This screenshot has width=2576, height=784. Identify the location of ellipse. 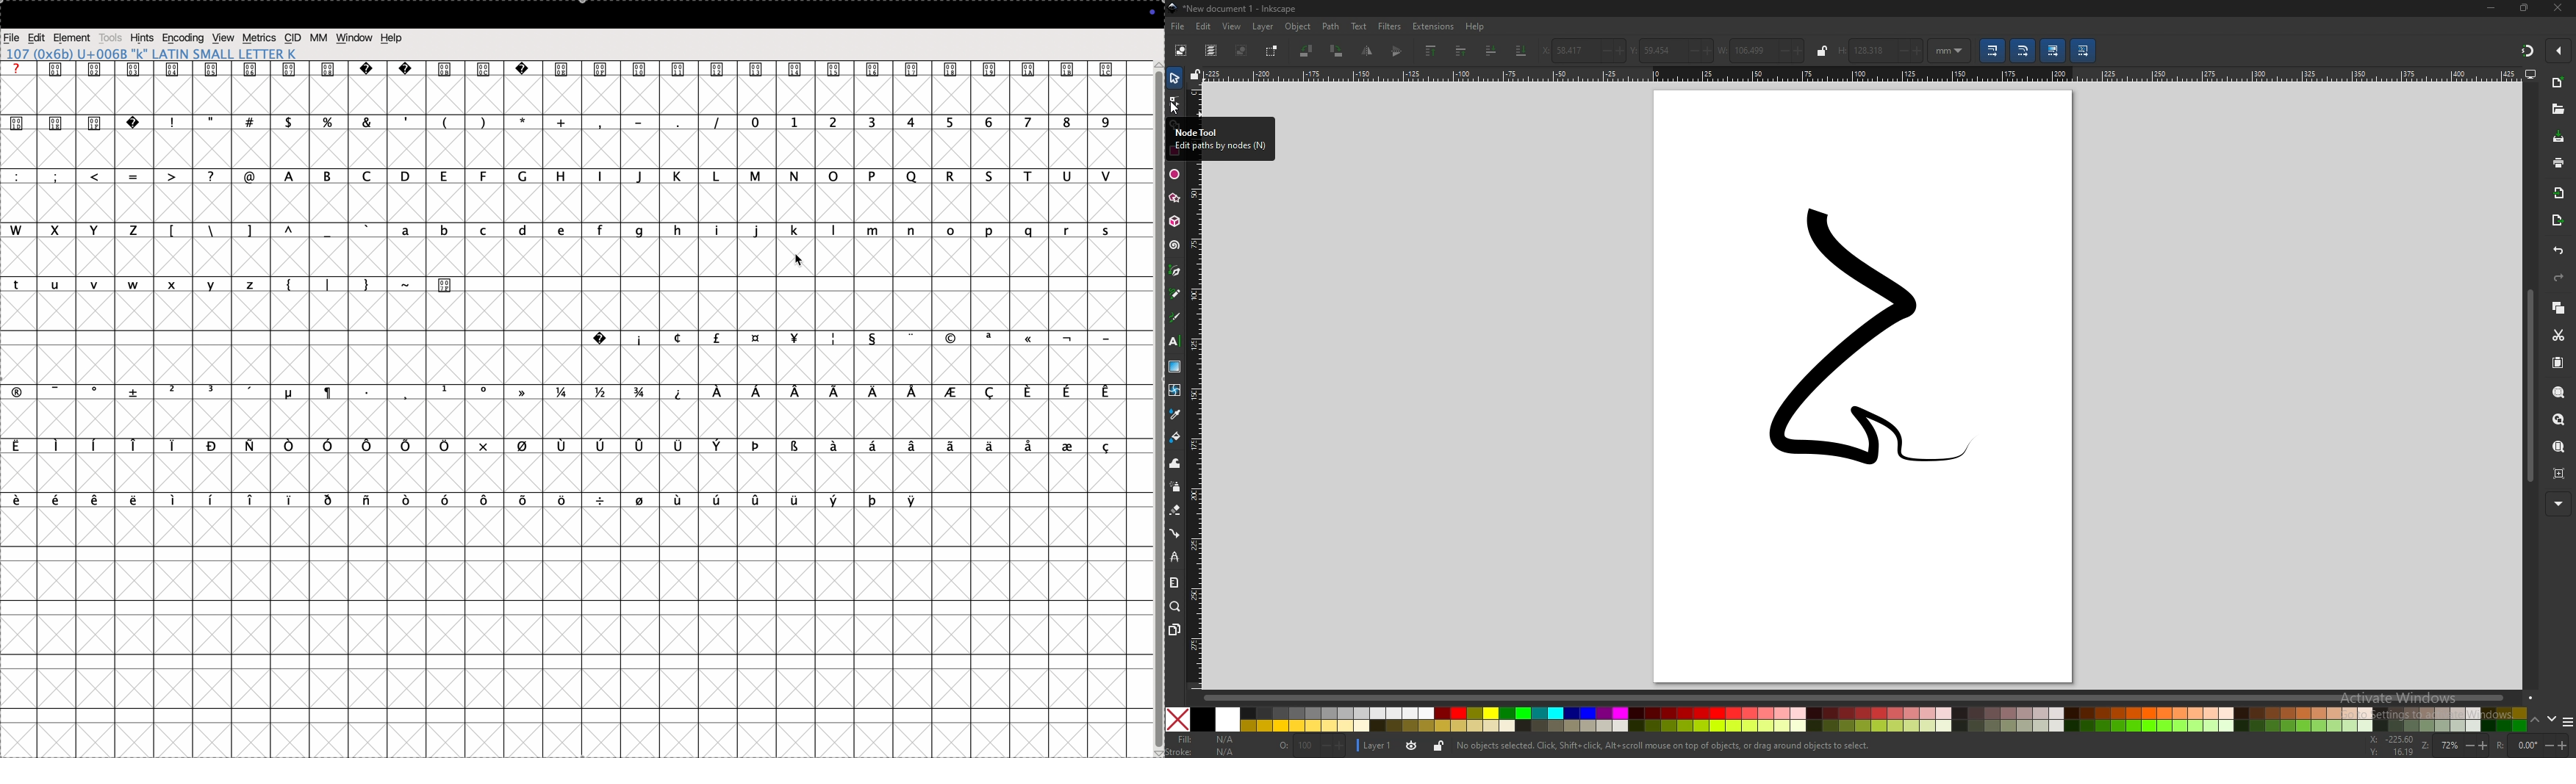
(1174, 175).